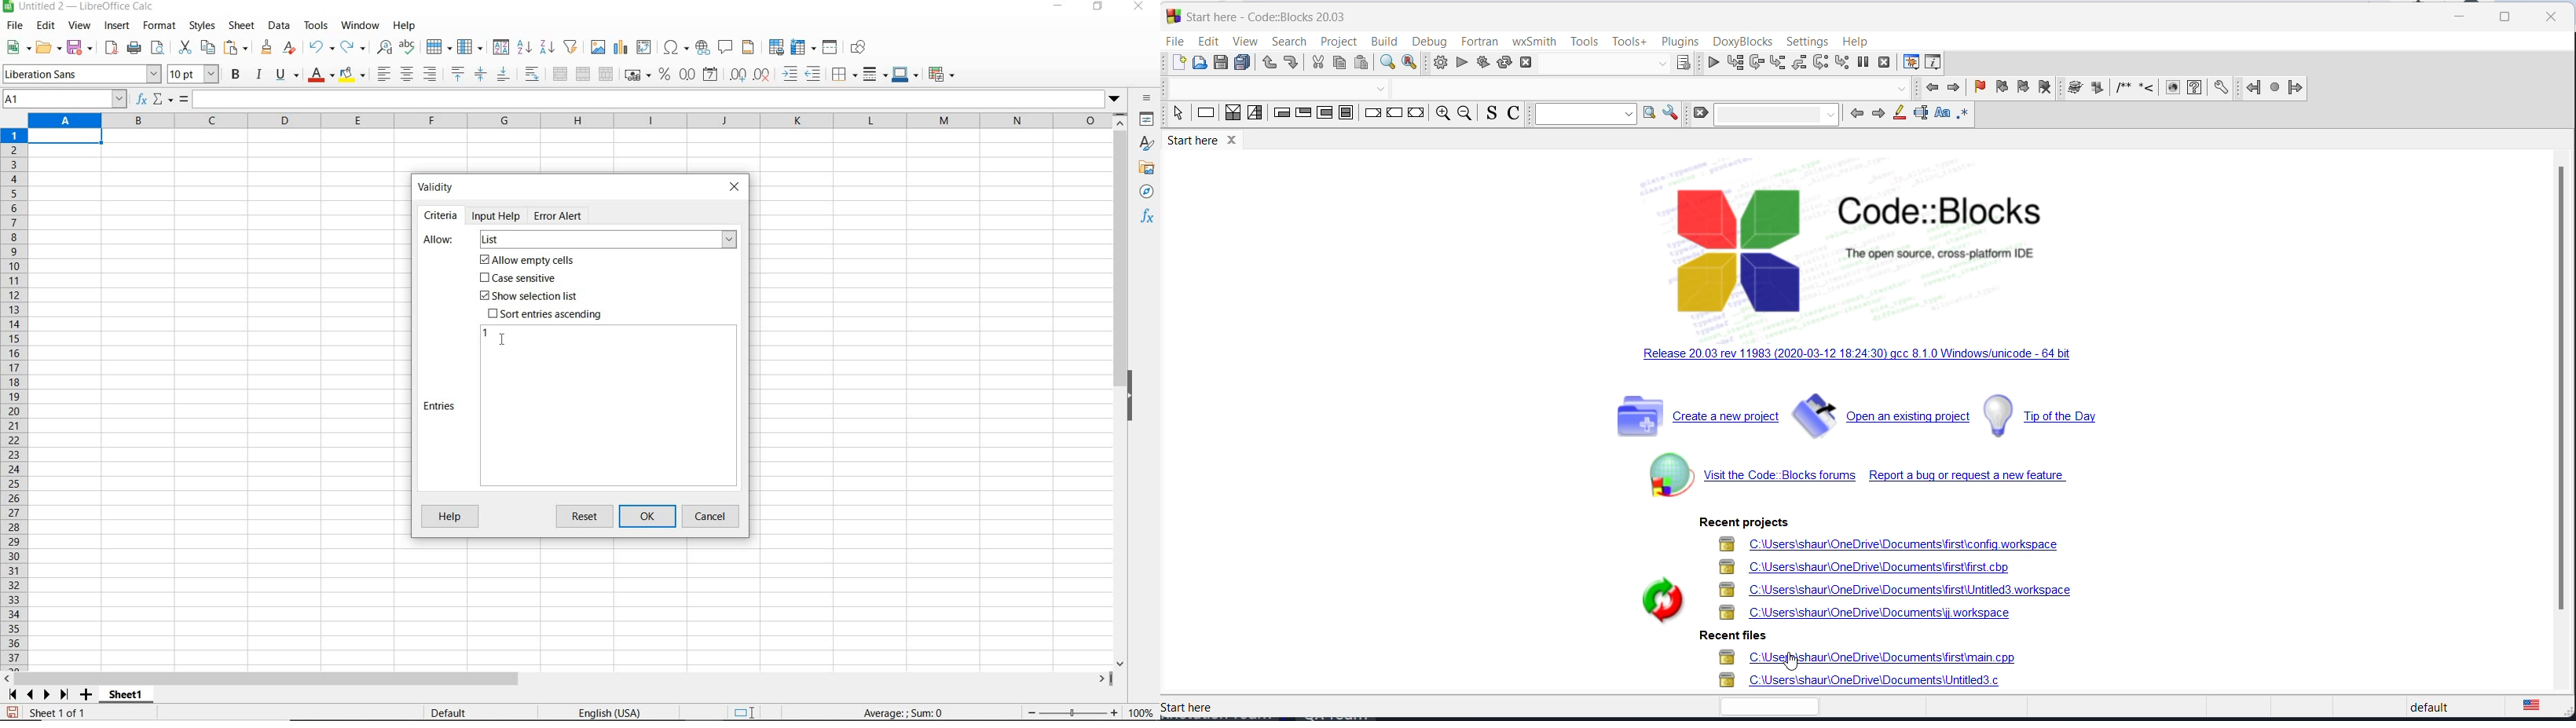 This screenshot has width=2576, height=728. What do you see at coordinates (62, 713) in the screenshot?
I see `sheet 1 of 1` at bounding box center [62, 713].